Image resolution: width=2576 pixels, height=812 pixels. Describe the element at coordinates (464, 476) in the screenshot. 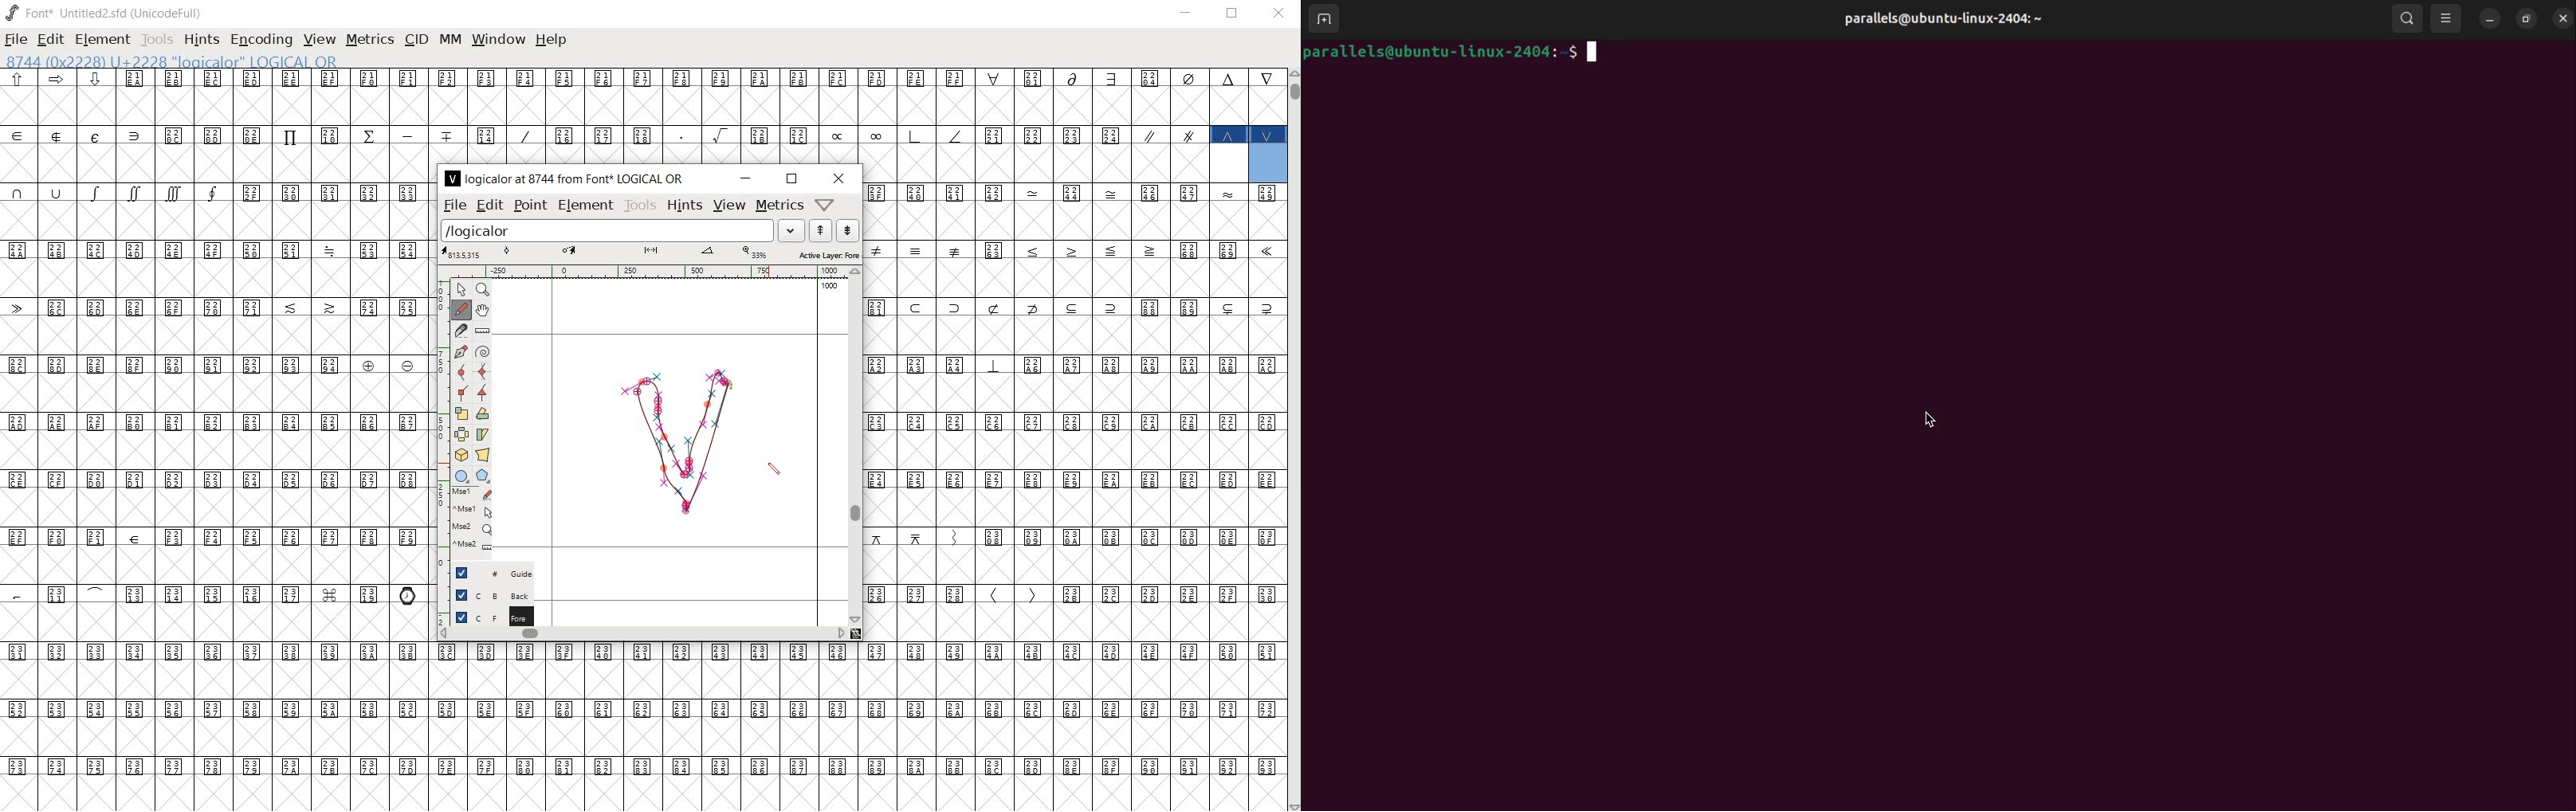

I see `rectangle or ellipse` at that location.